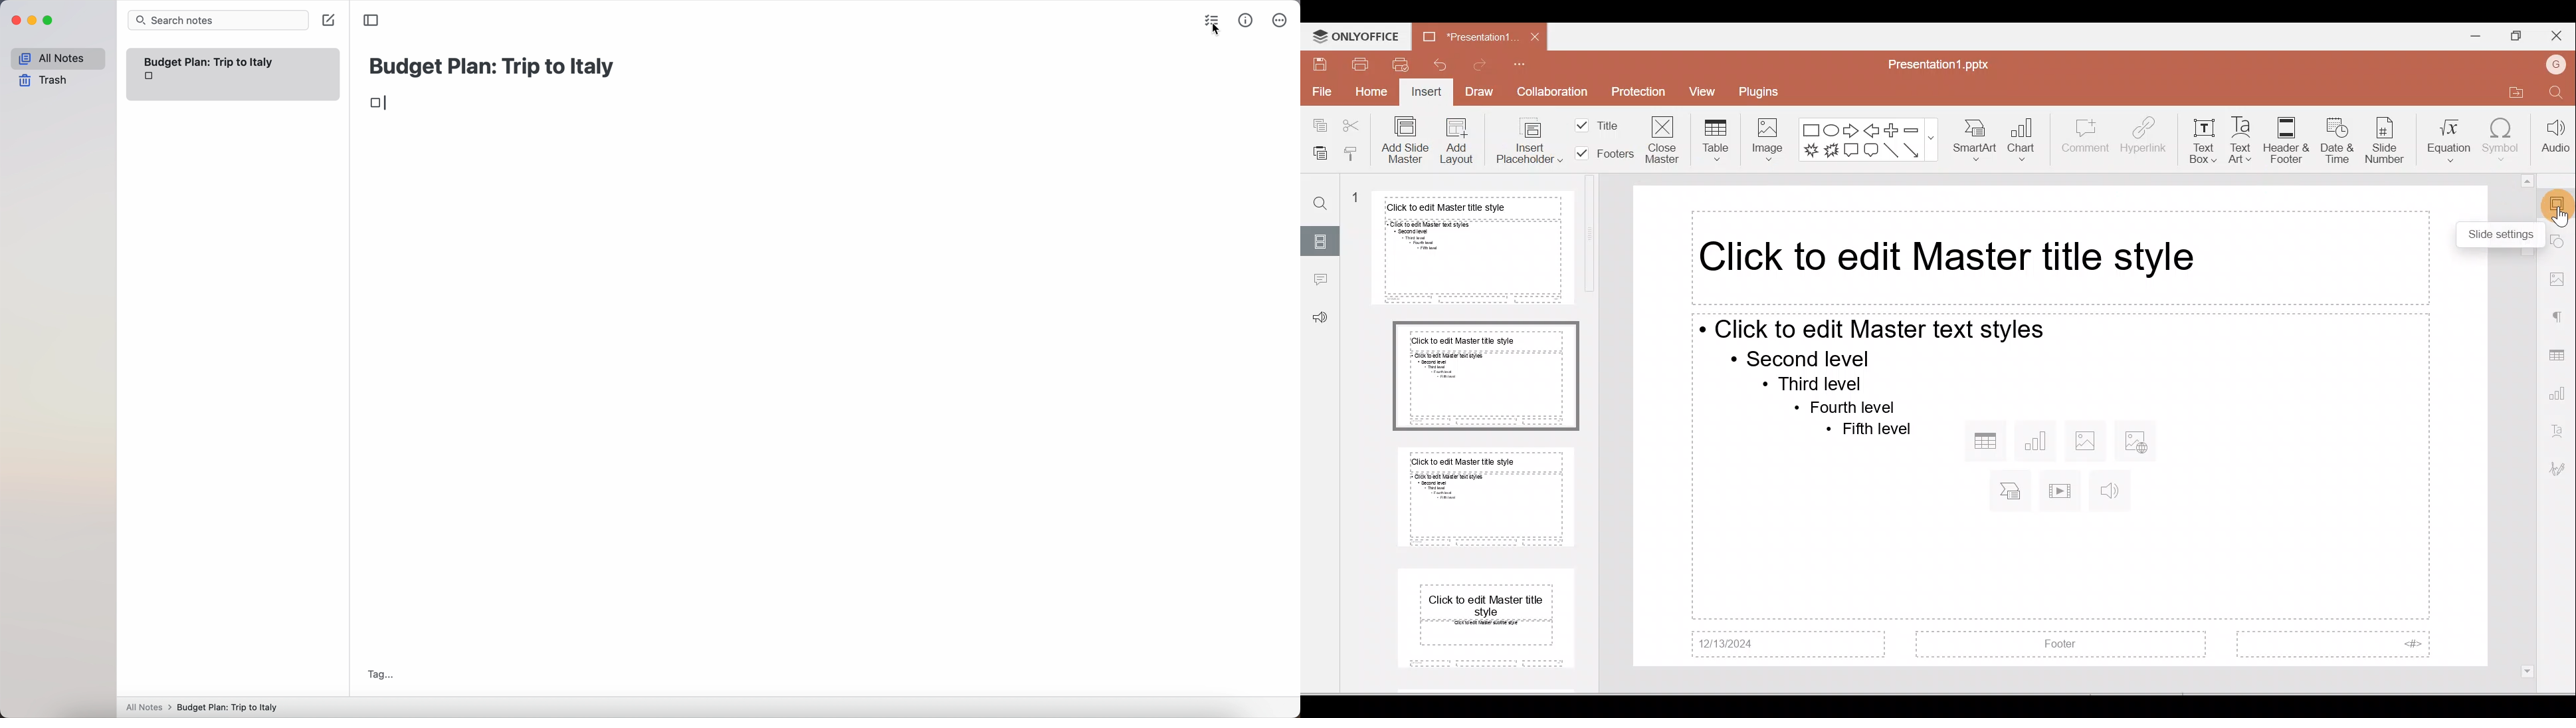 Image resolution: width=2576 pixels, height=728 pixels. I want to click on tag, so click(380, 674).